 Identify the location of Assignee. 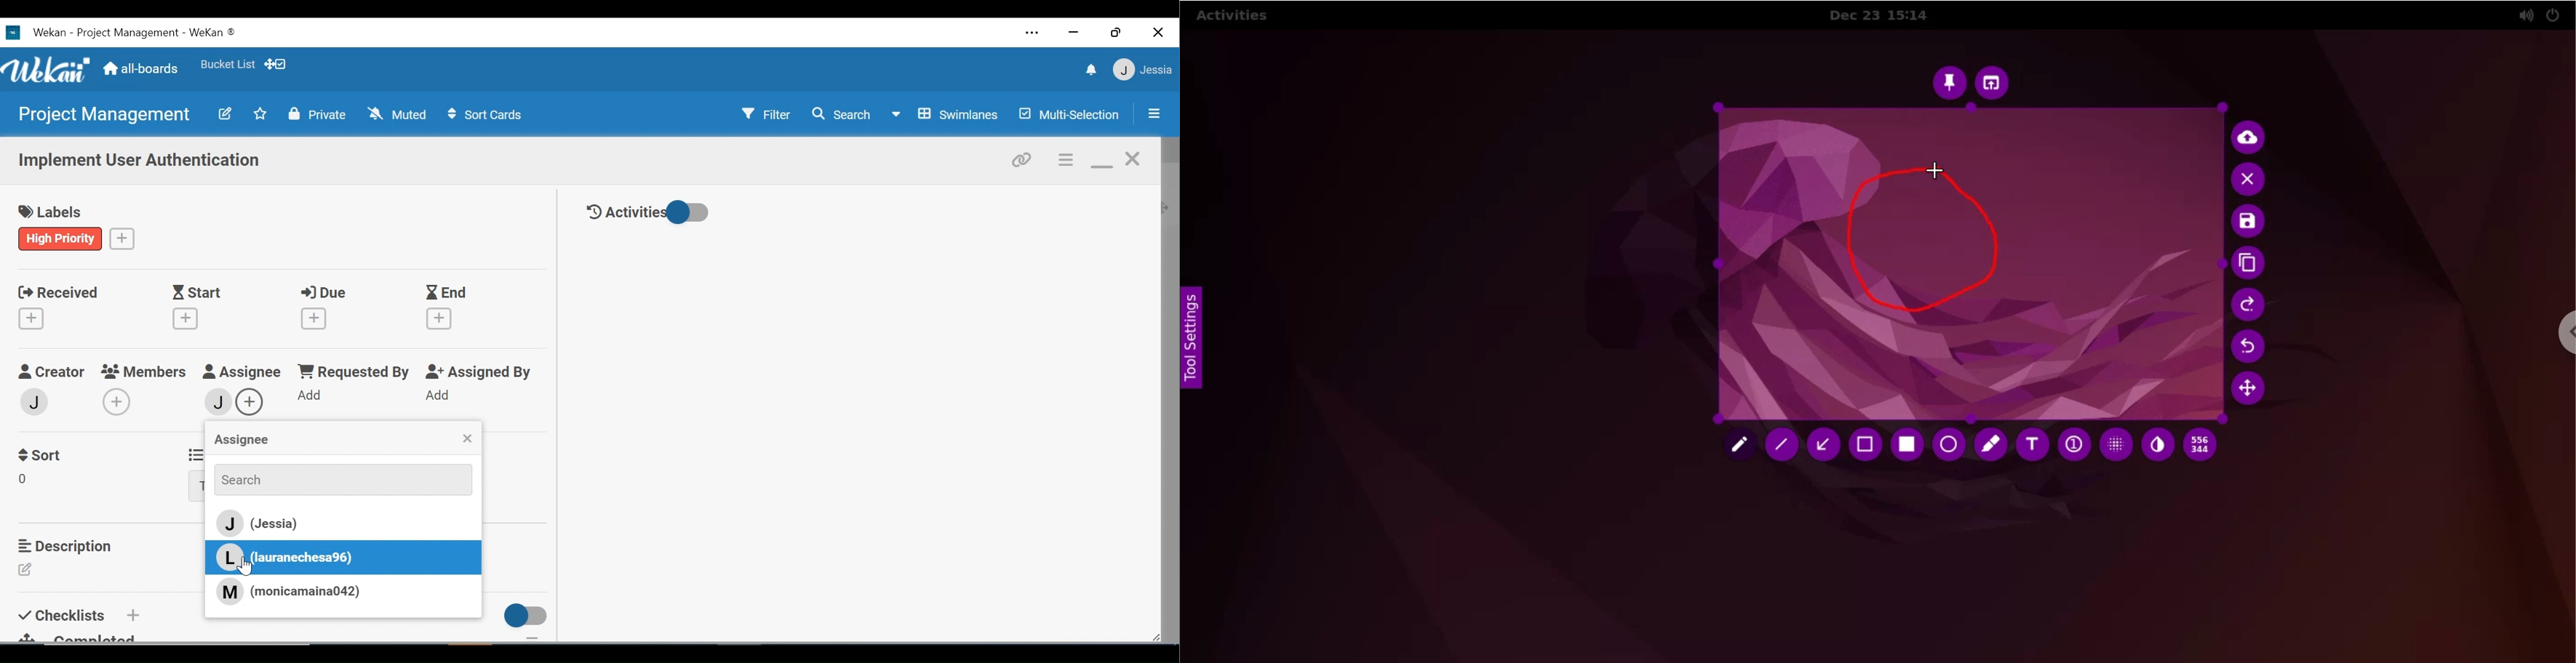
(242, 373).